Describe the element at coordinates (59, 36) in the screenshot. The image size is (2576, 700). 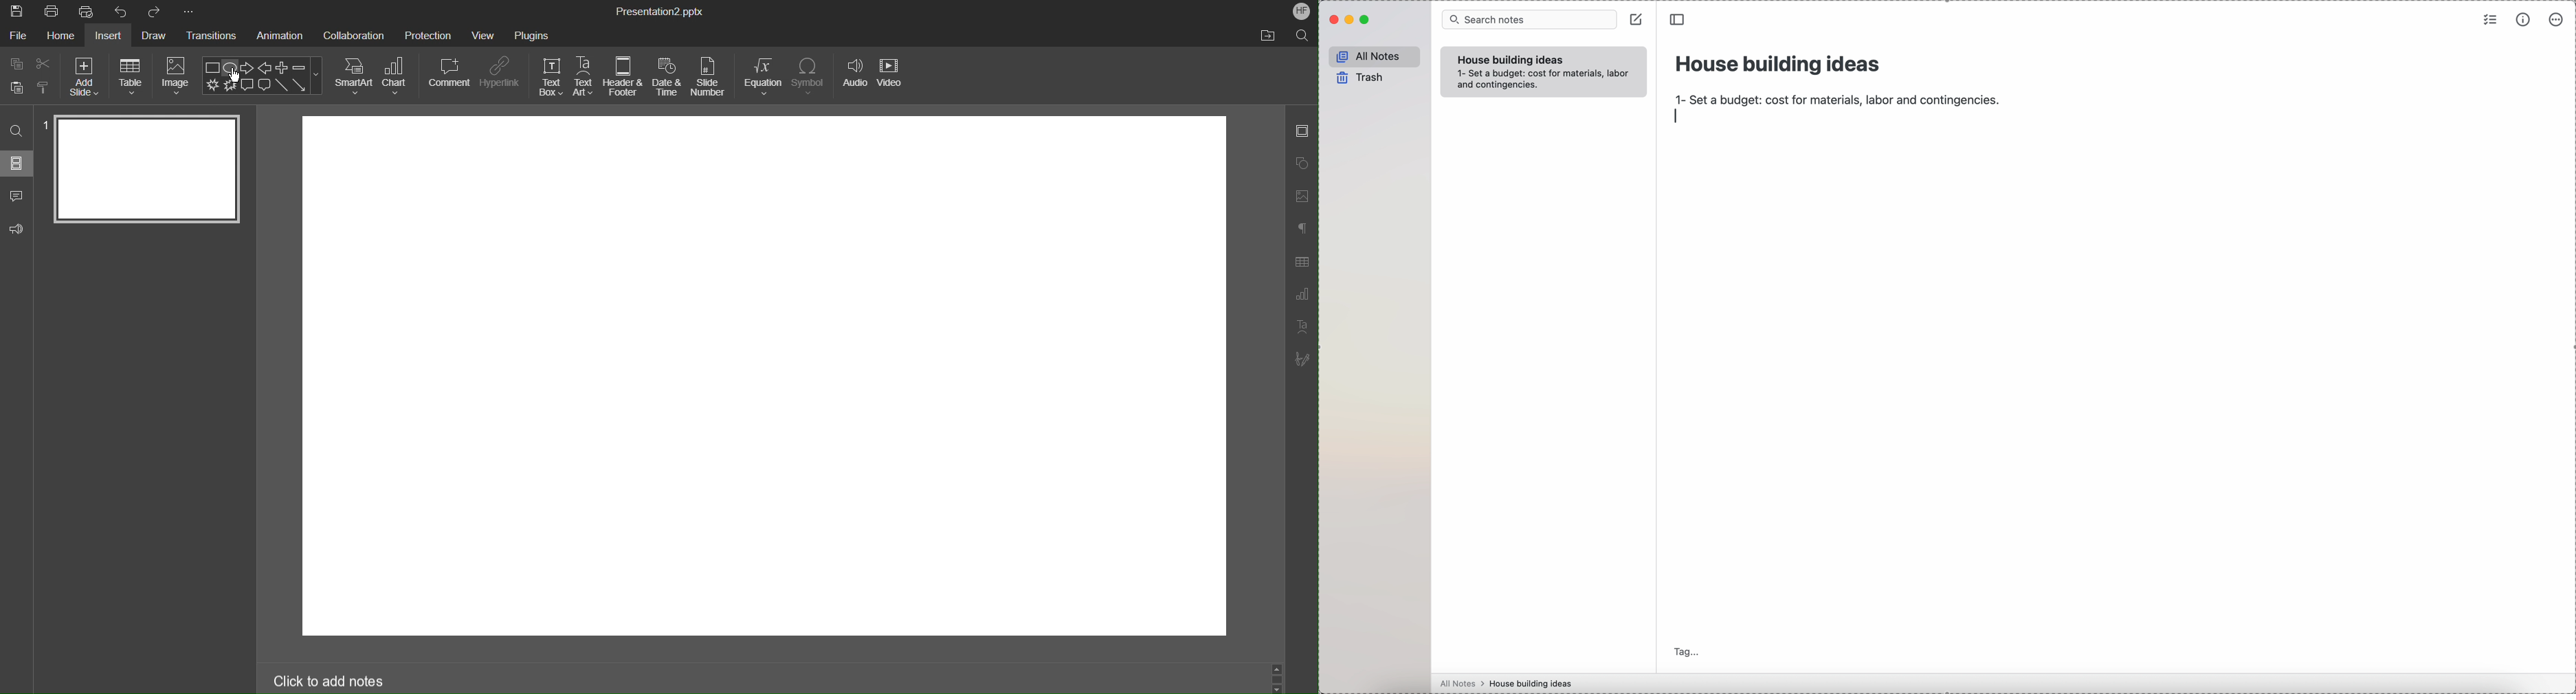
I see `Home` at that location.